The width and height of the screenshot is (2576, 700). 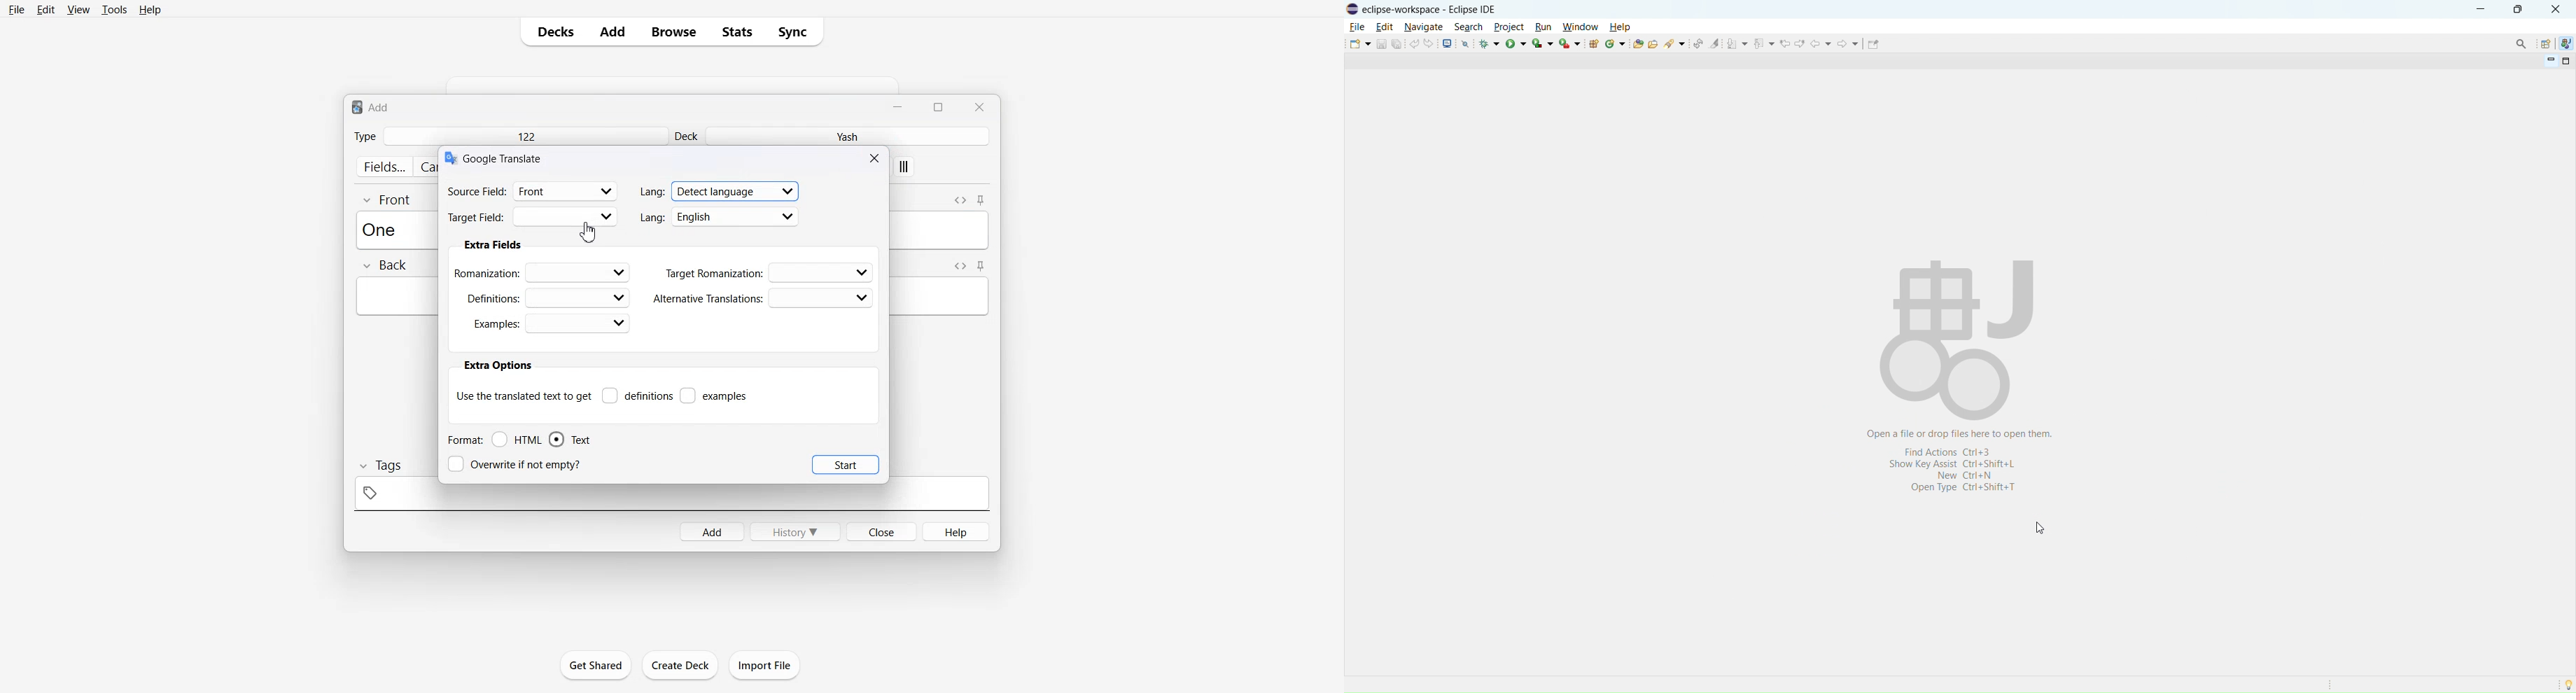 What do you see at coordinates (524, 395) in the screenshot?
I see `Use the translate text to get` at bounding box center [524, 395].